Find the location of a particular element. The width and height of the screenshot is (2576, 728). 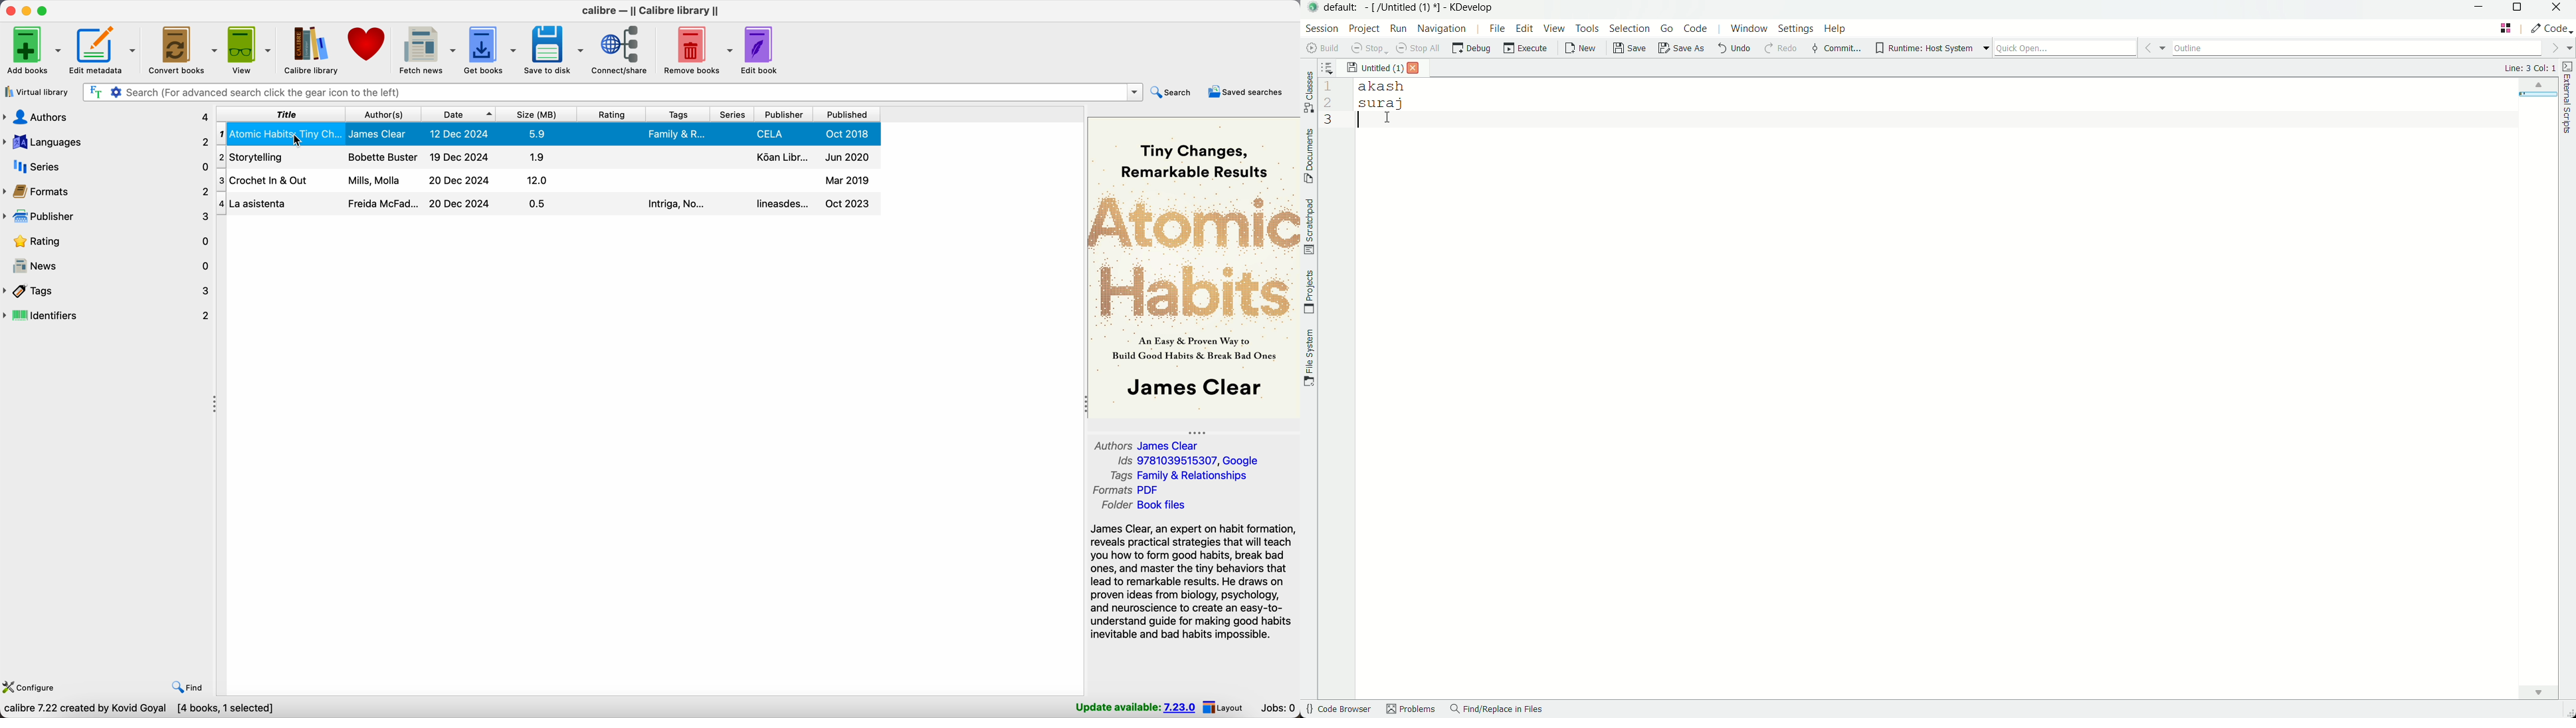

authors is located at coordinates (1149, 444).